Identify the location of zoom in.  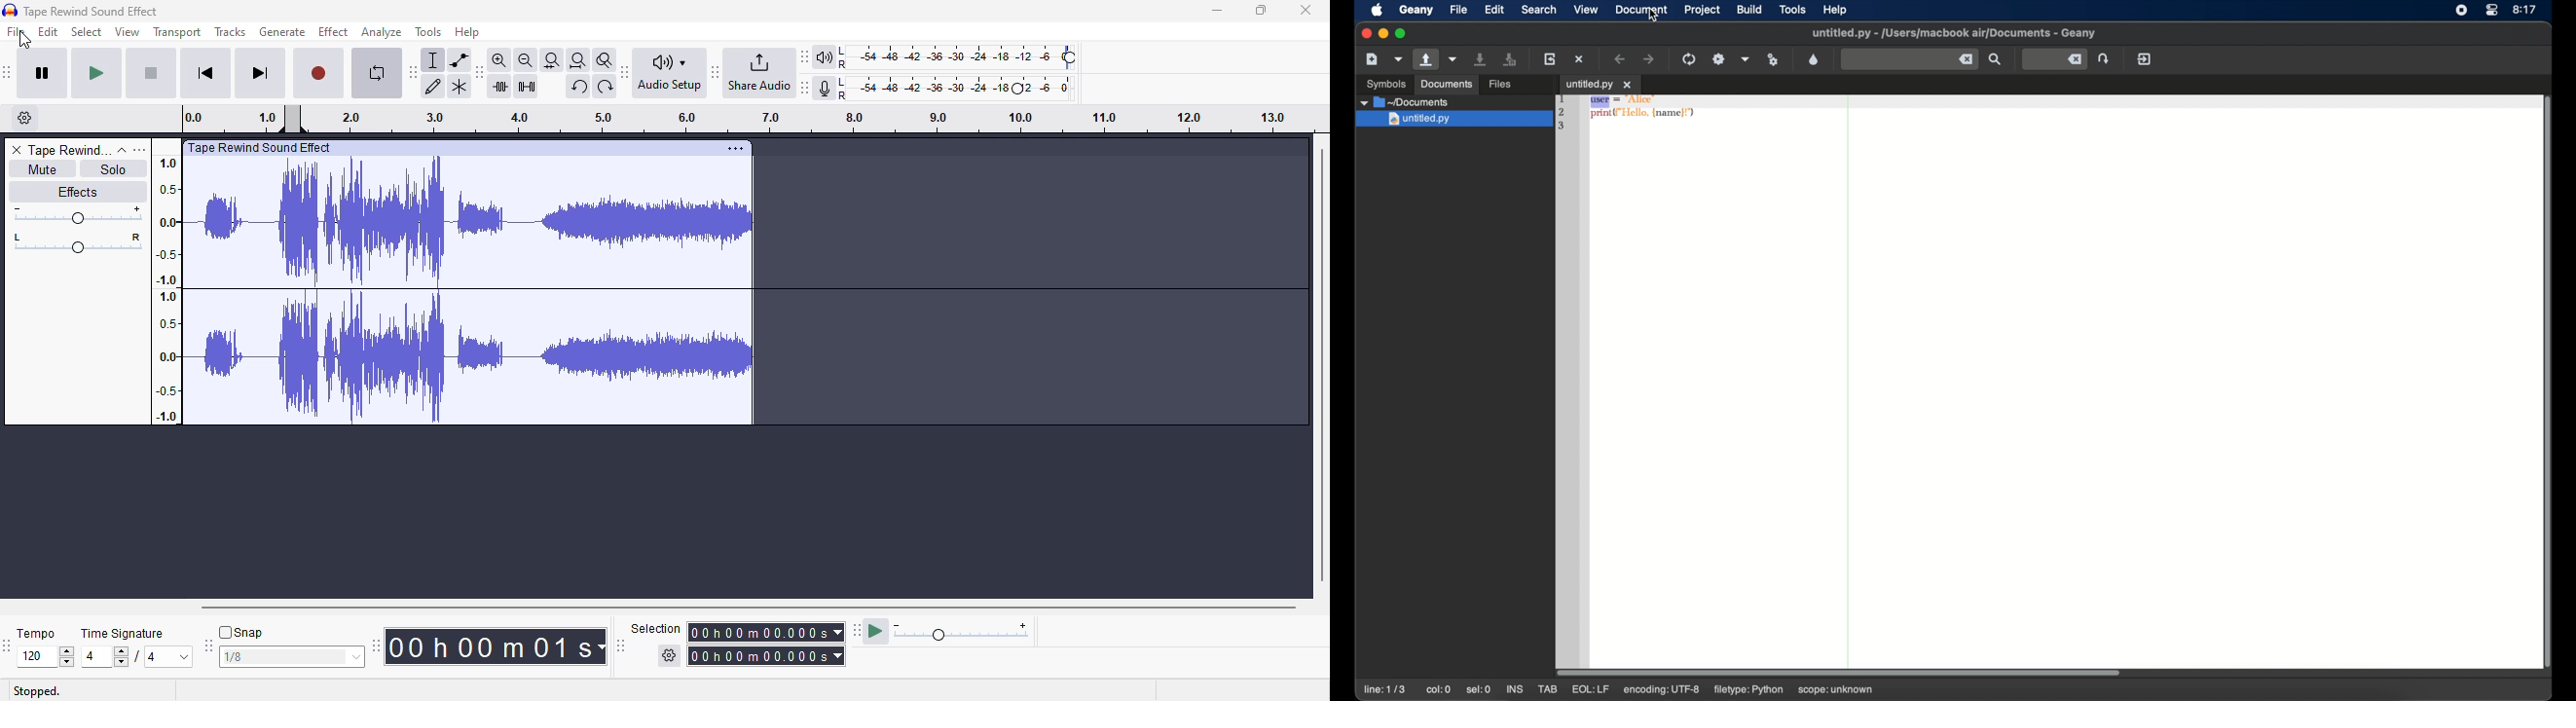
(498, 59).